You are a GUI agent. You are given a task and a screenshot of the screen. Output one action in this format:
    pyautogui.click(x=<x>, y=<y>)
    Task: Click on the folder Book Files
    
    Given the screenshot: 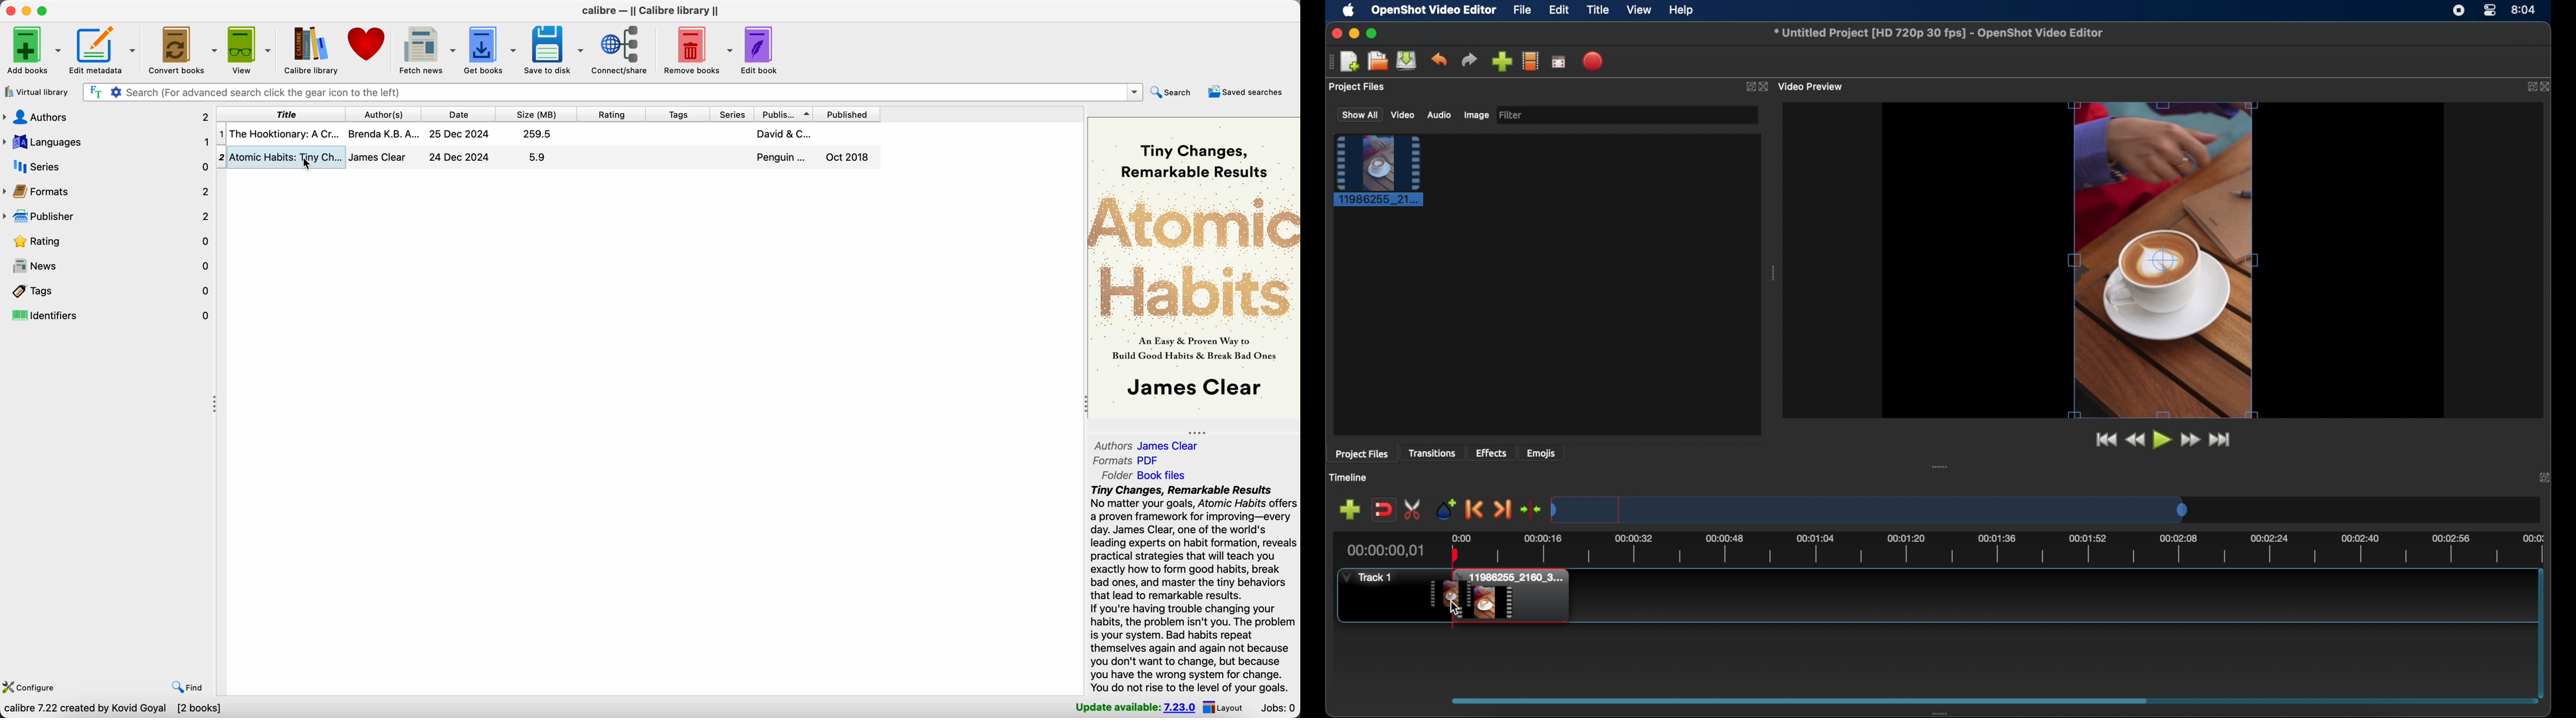 What is the action you would take?
    pyautogui.click(x=1139, y=476)
    